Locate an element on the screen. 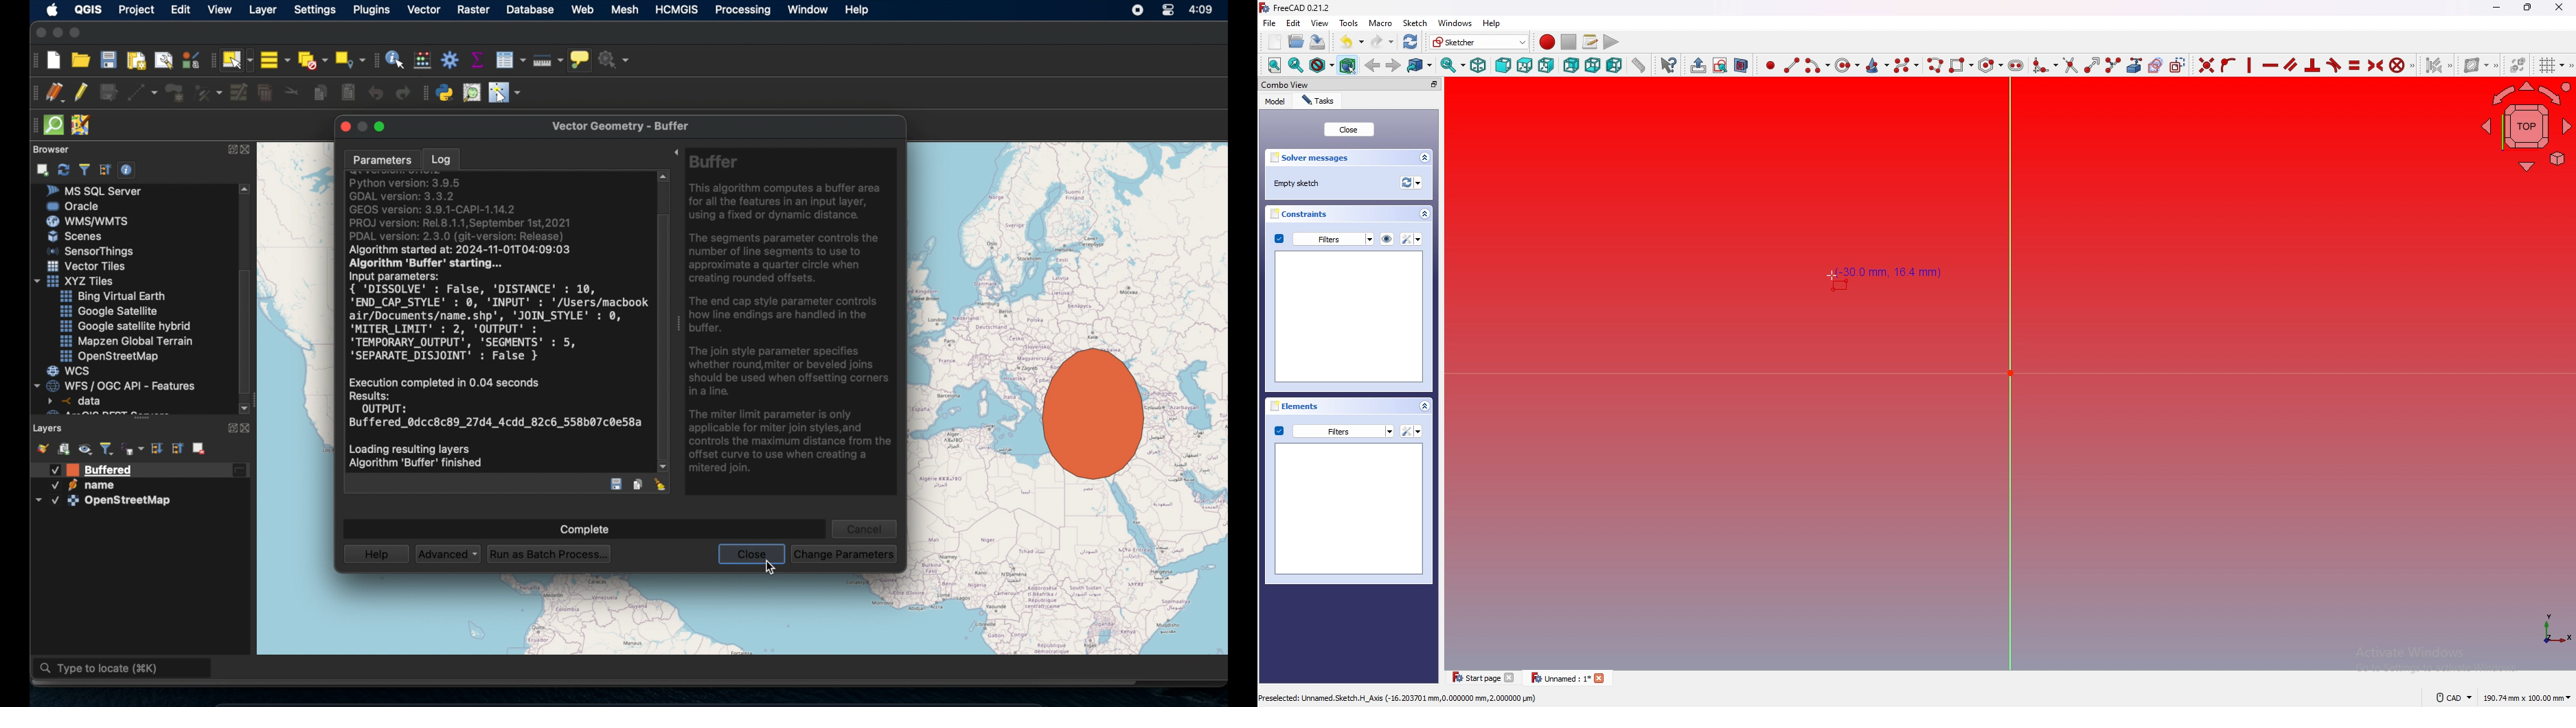 Image resolution: width=2576 pixels, height=728 pixels. constraint vertically is located at coordinates (2270, 65).